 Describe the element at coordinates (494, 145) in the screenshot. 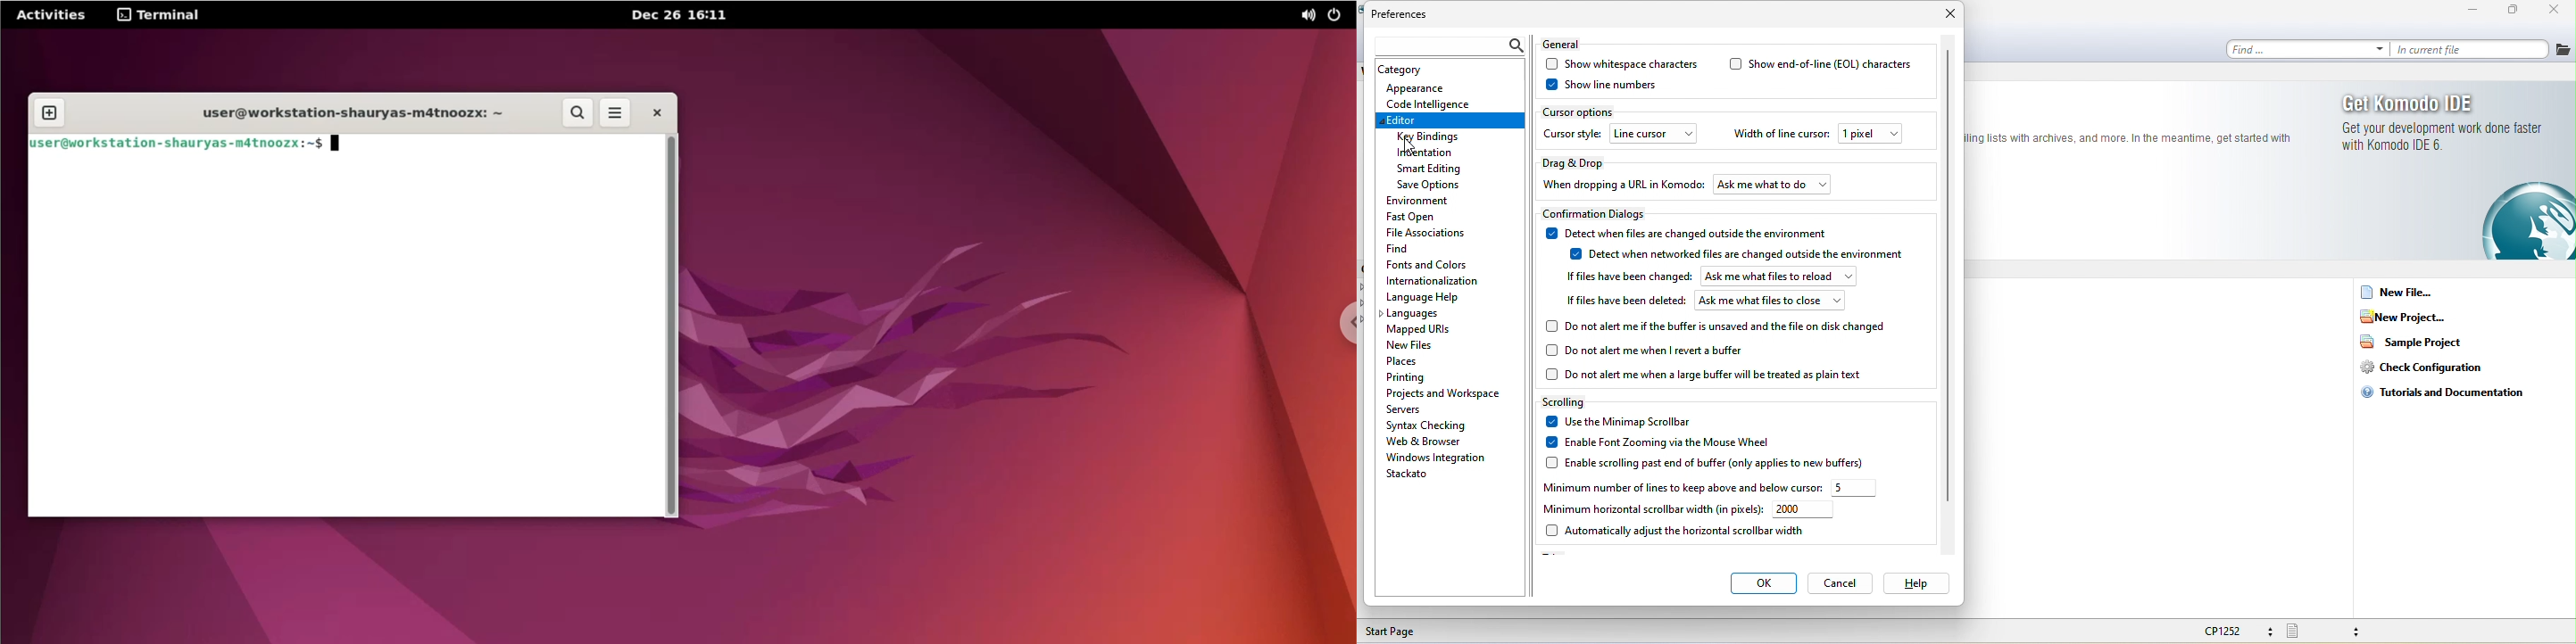

I see `command input` at that location.